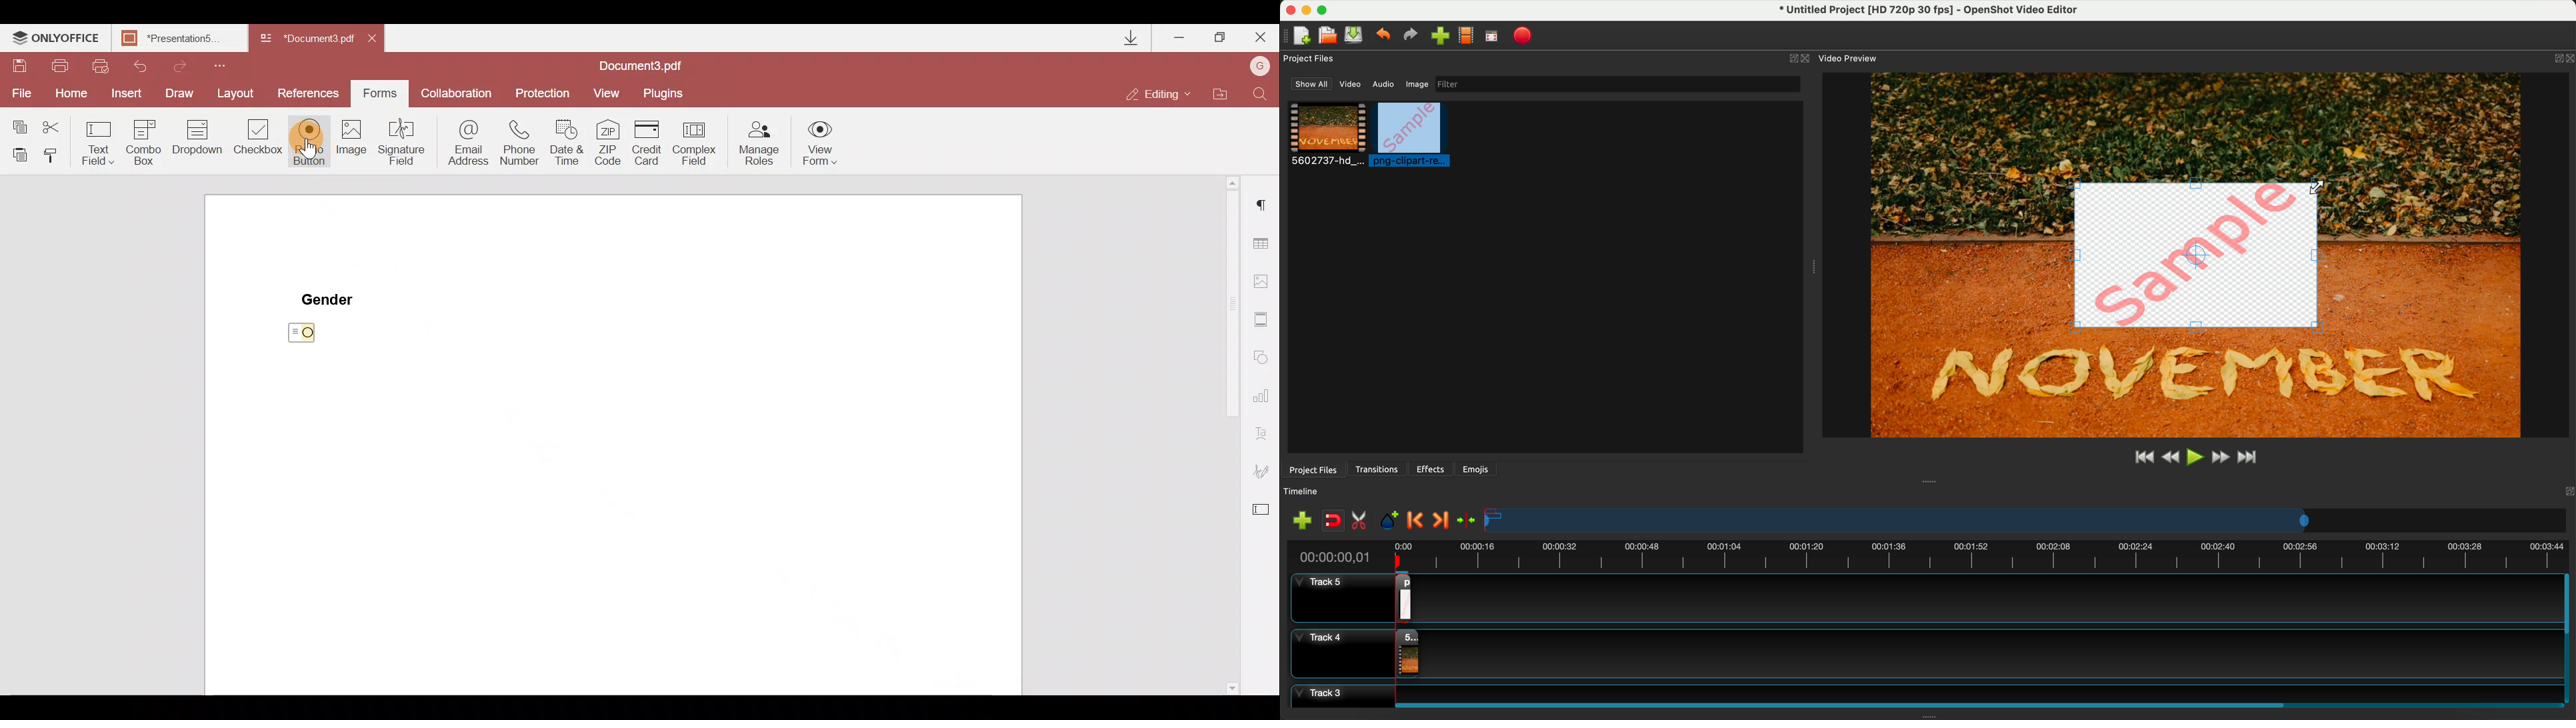 The height and width of the screenshot is (728, 2576). What do you see at coordinates (309, 142) in the screenshot?
I see `Radio` at bounding box center [309, 142].